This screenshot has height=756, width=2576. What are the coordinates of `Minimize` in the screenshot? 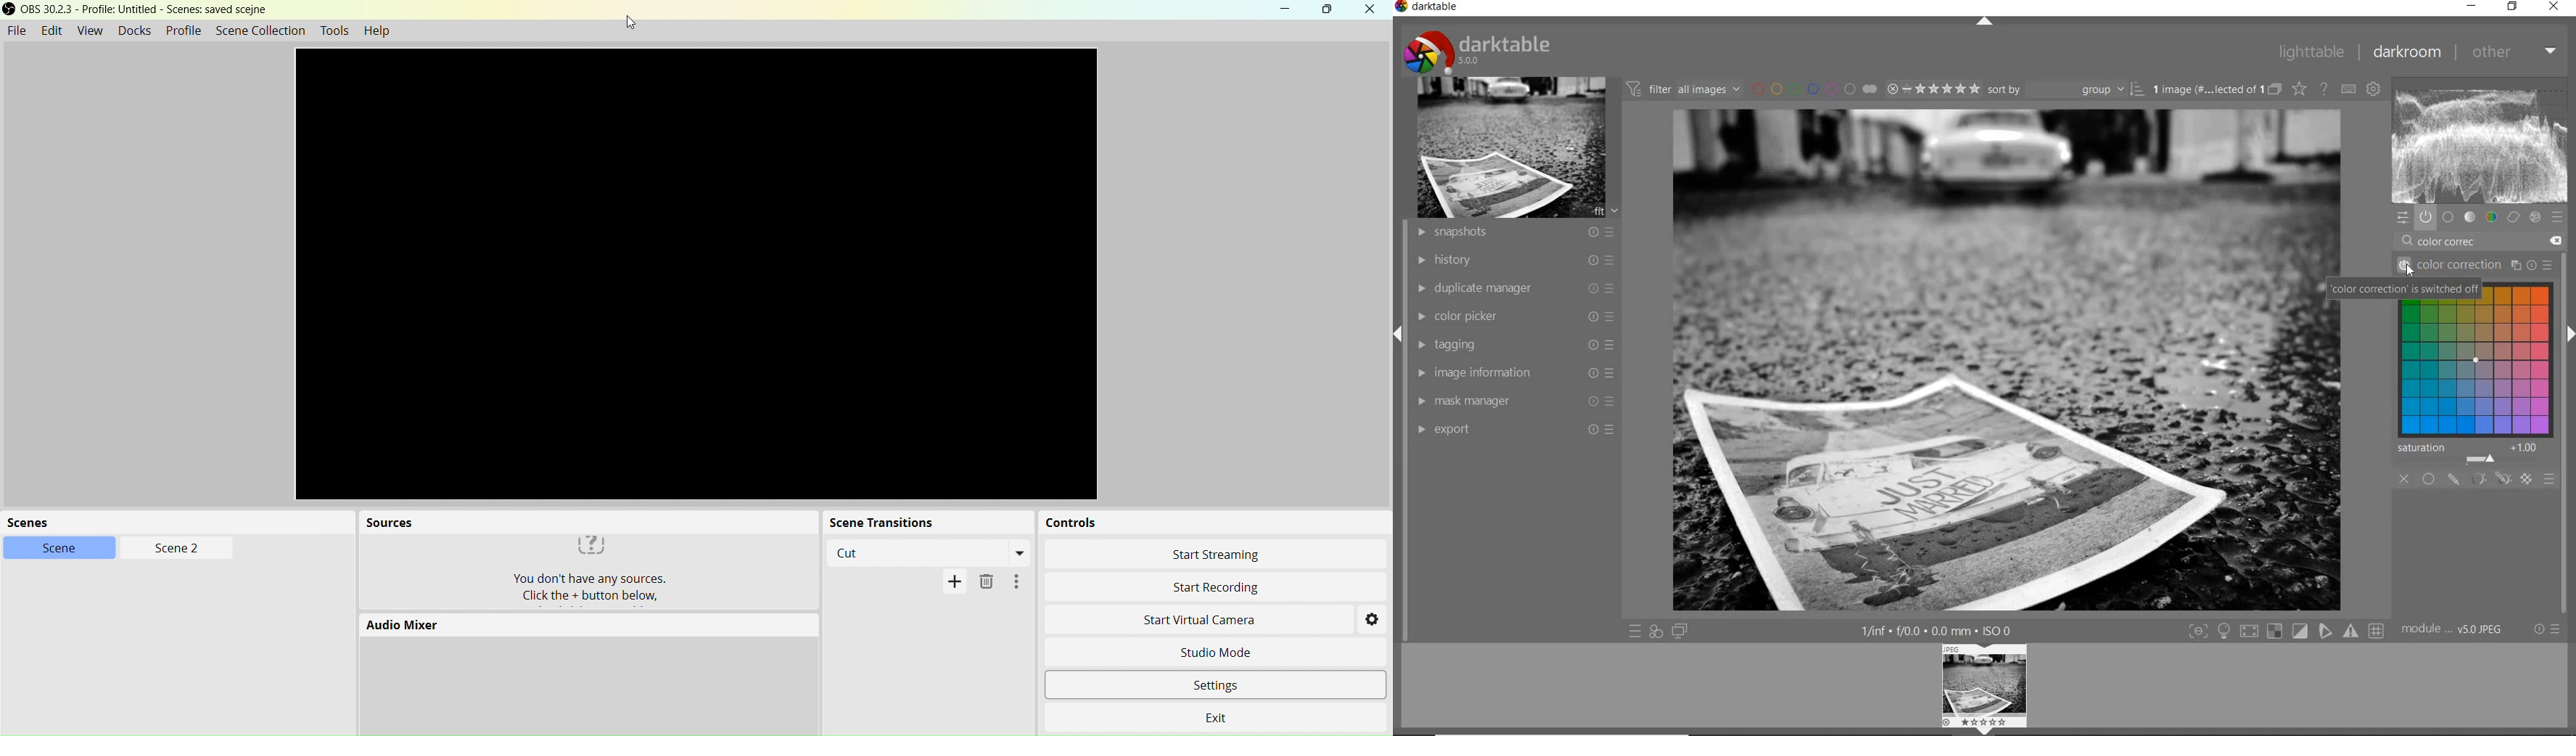 It's located at (1290, 9).